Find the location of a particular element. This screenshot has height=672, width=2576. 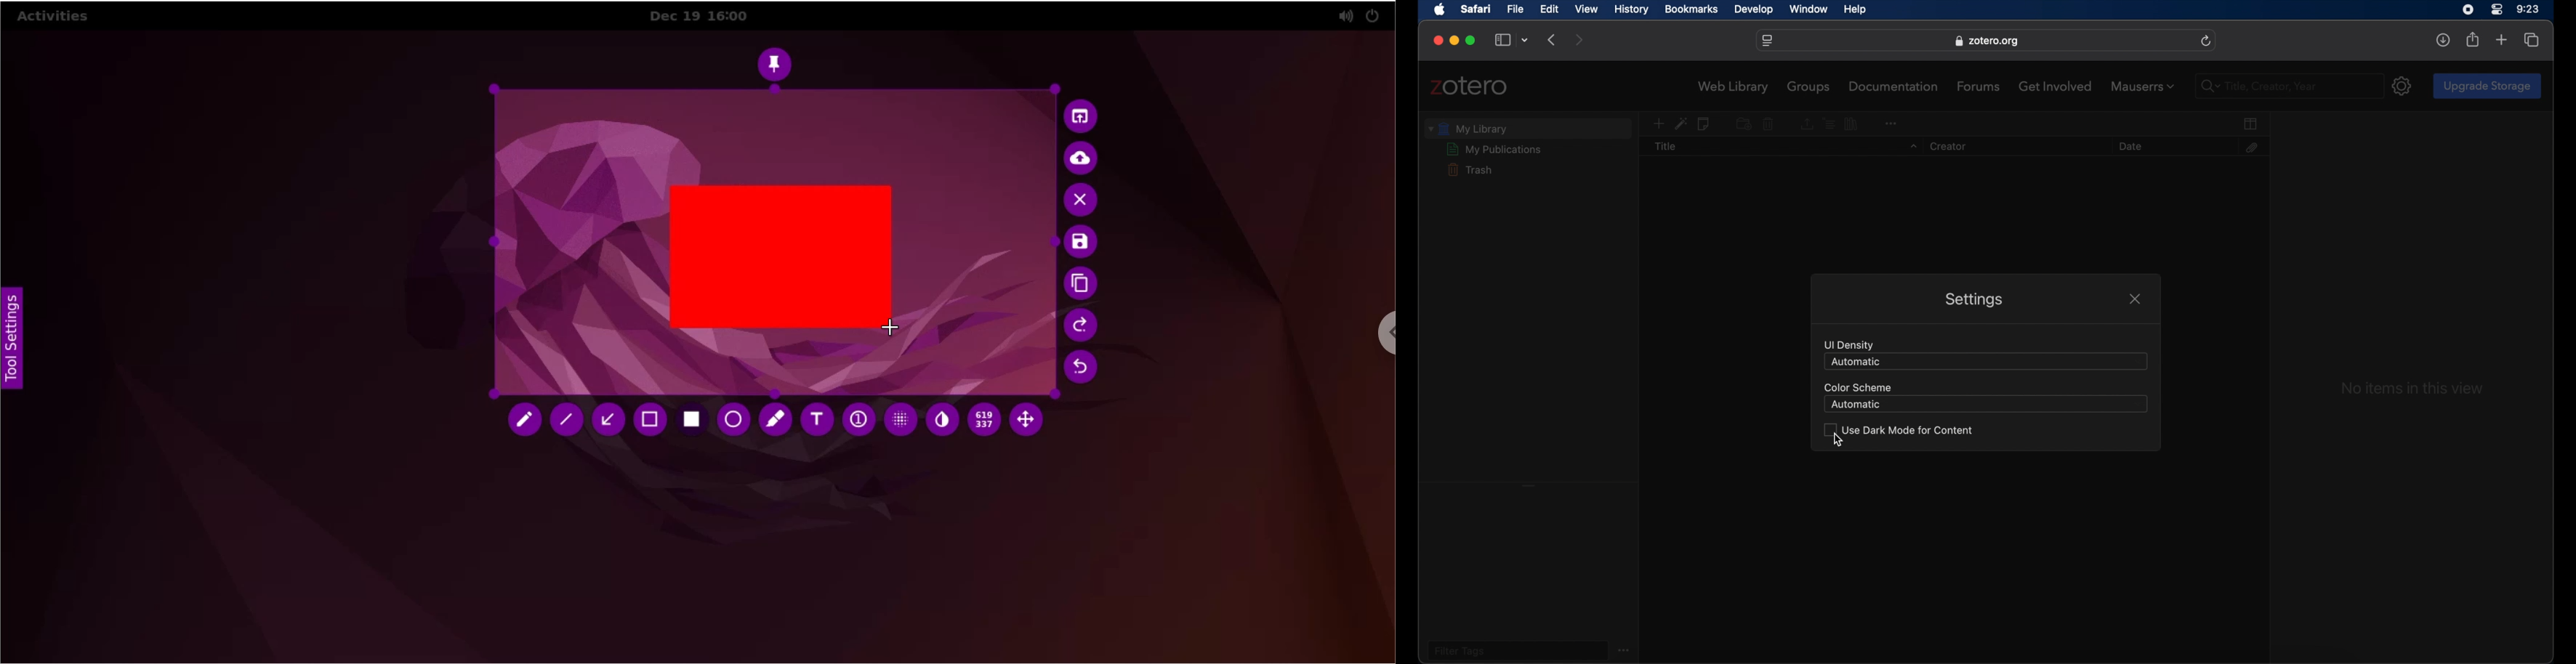

share is located at coordinates (2474, 39).